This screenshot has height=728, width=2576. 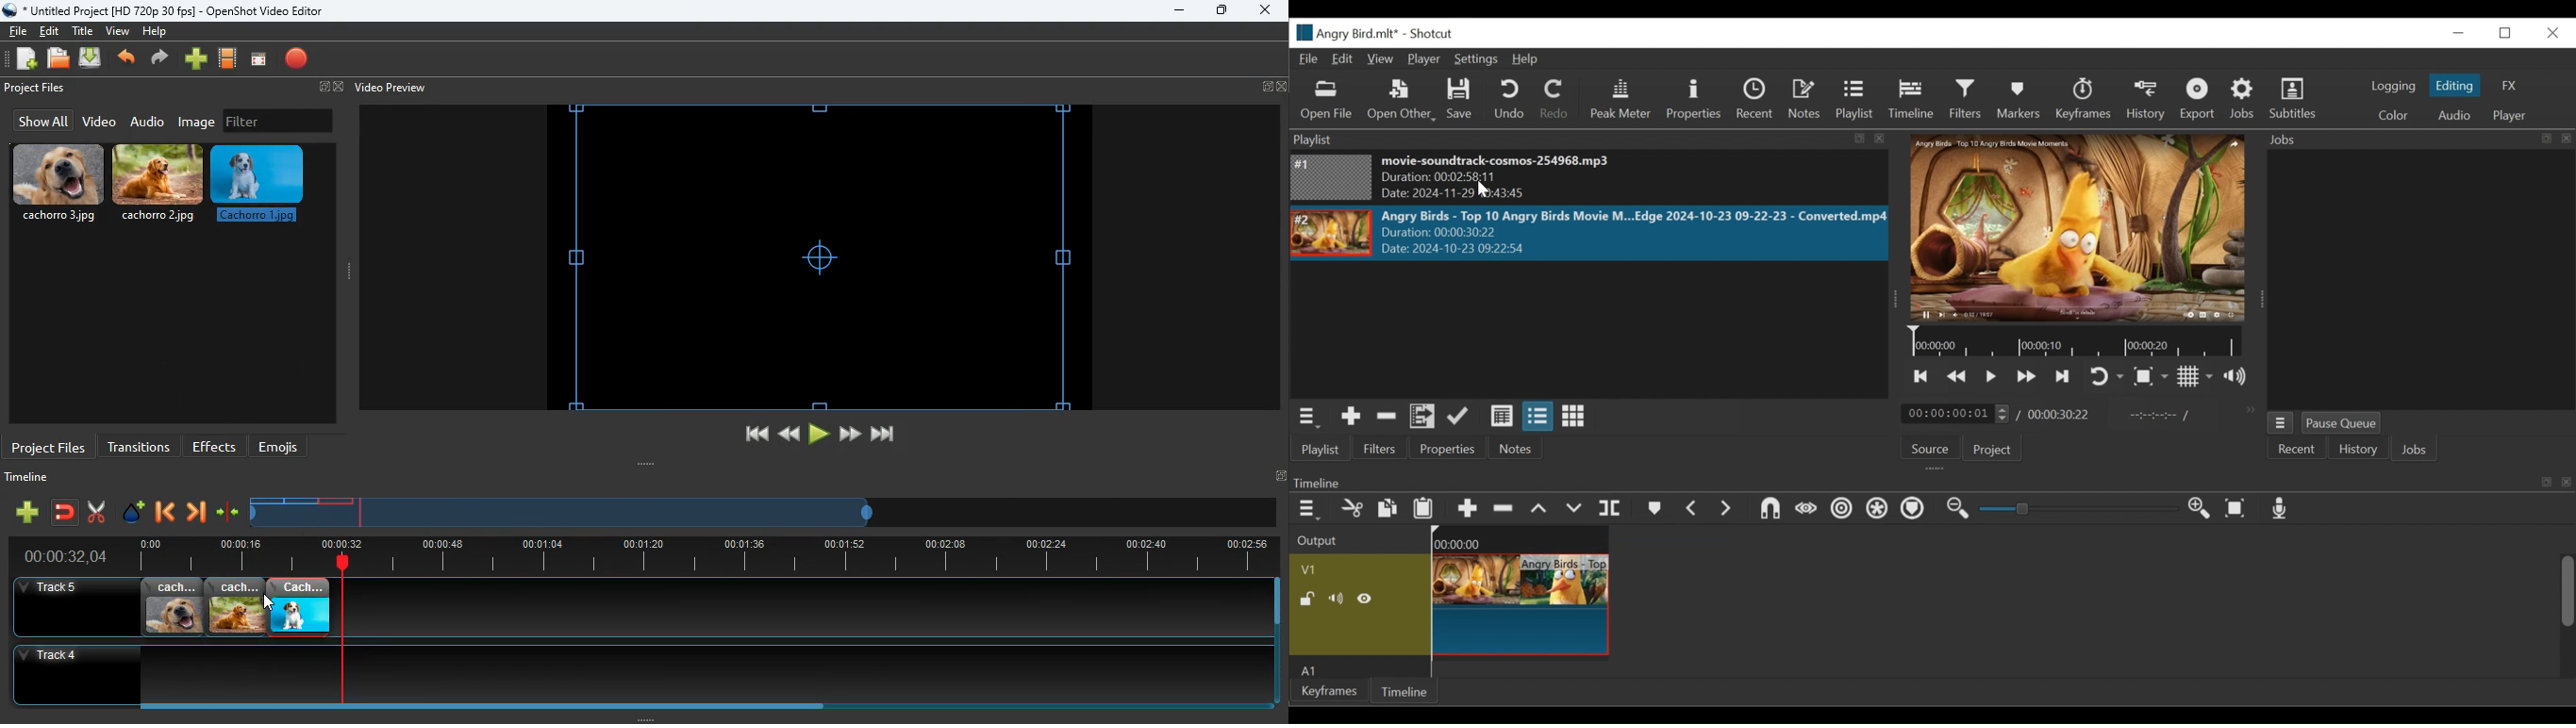 I want to click on File Name, so click(x=1346, y=32).